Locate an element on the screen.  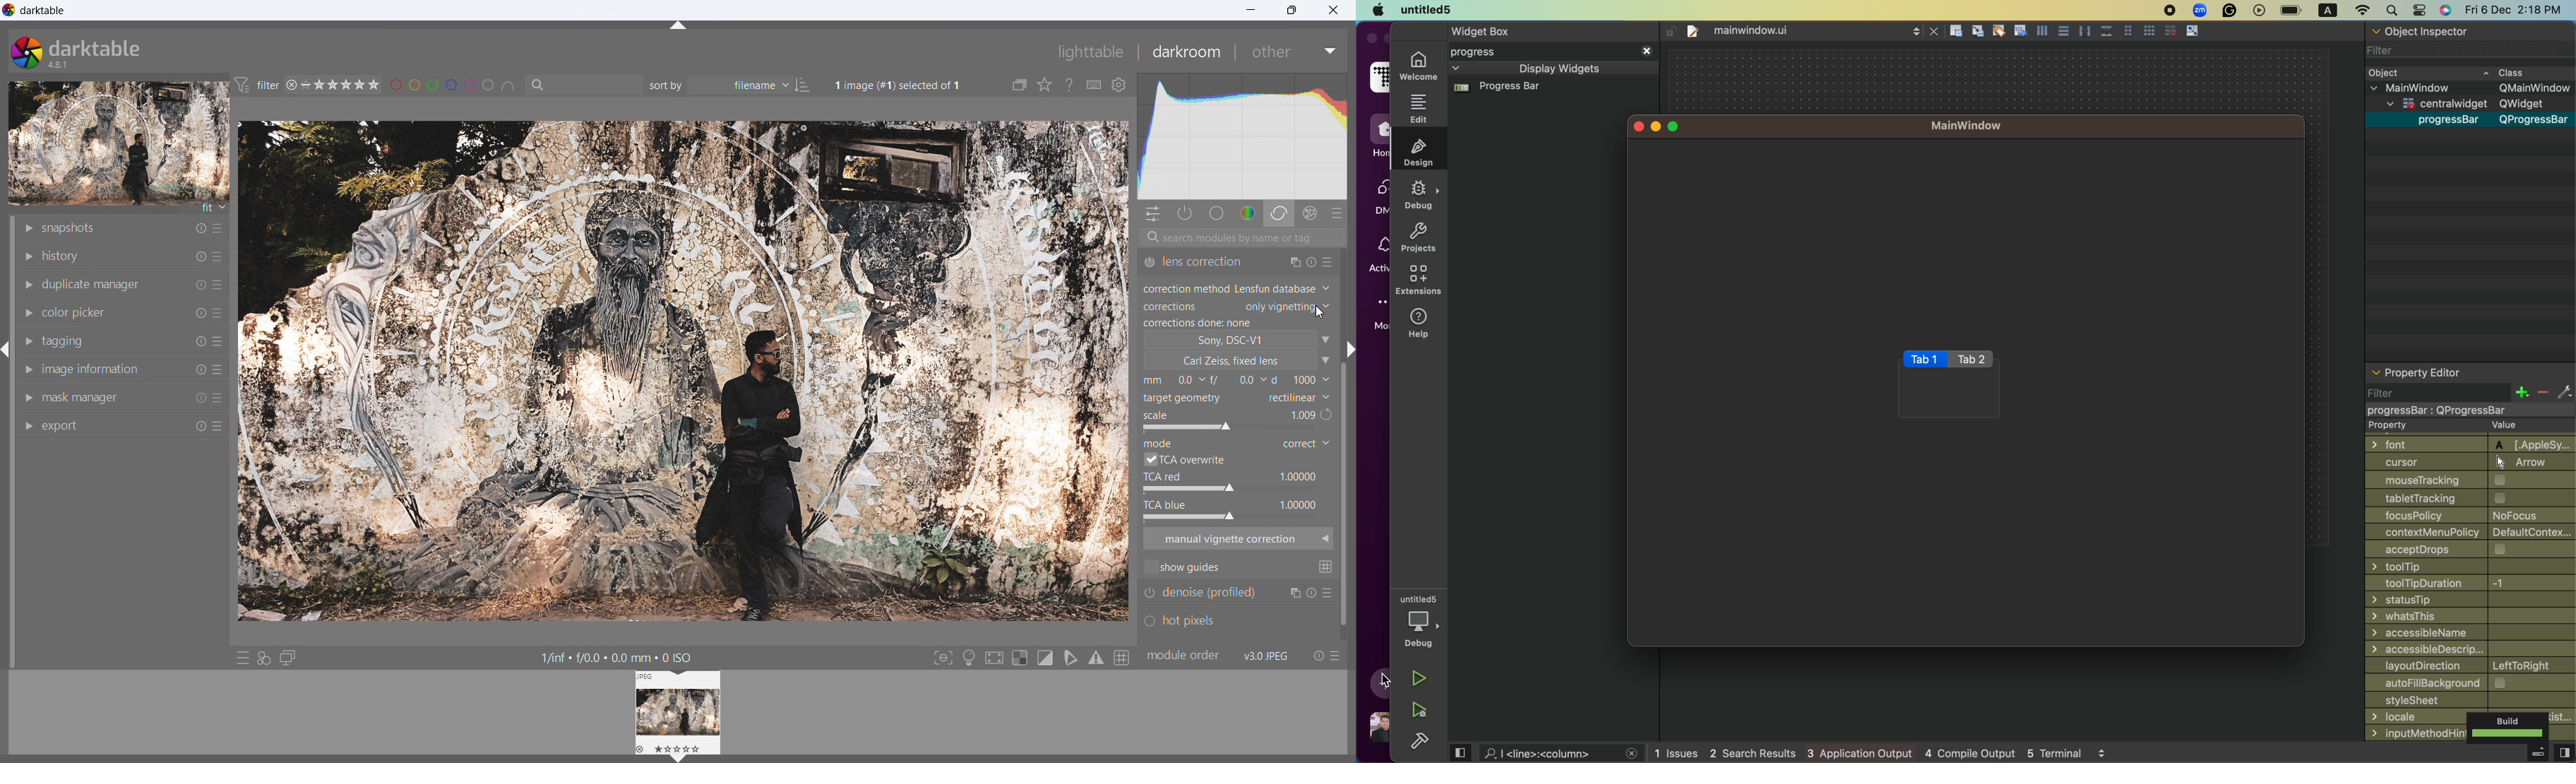
grid view large is located at coordinates (2149, 31).